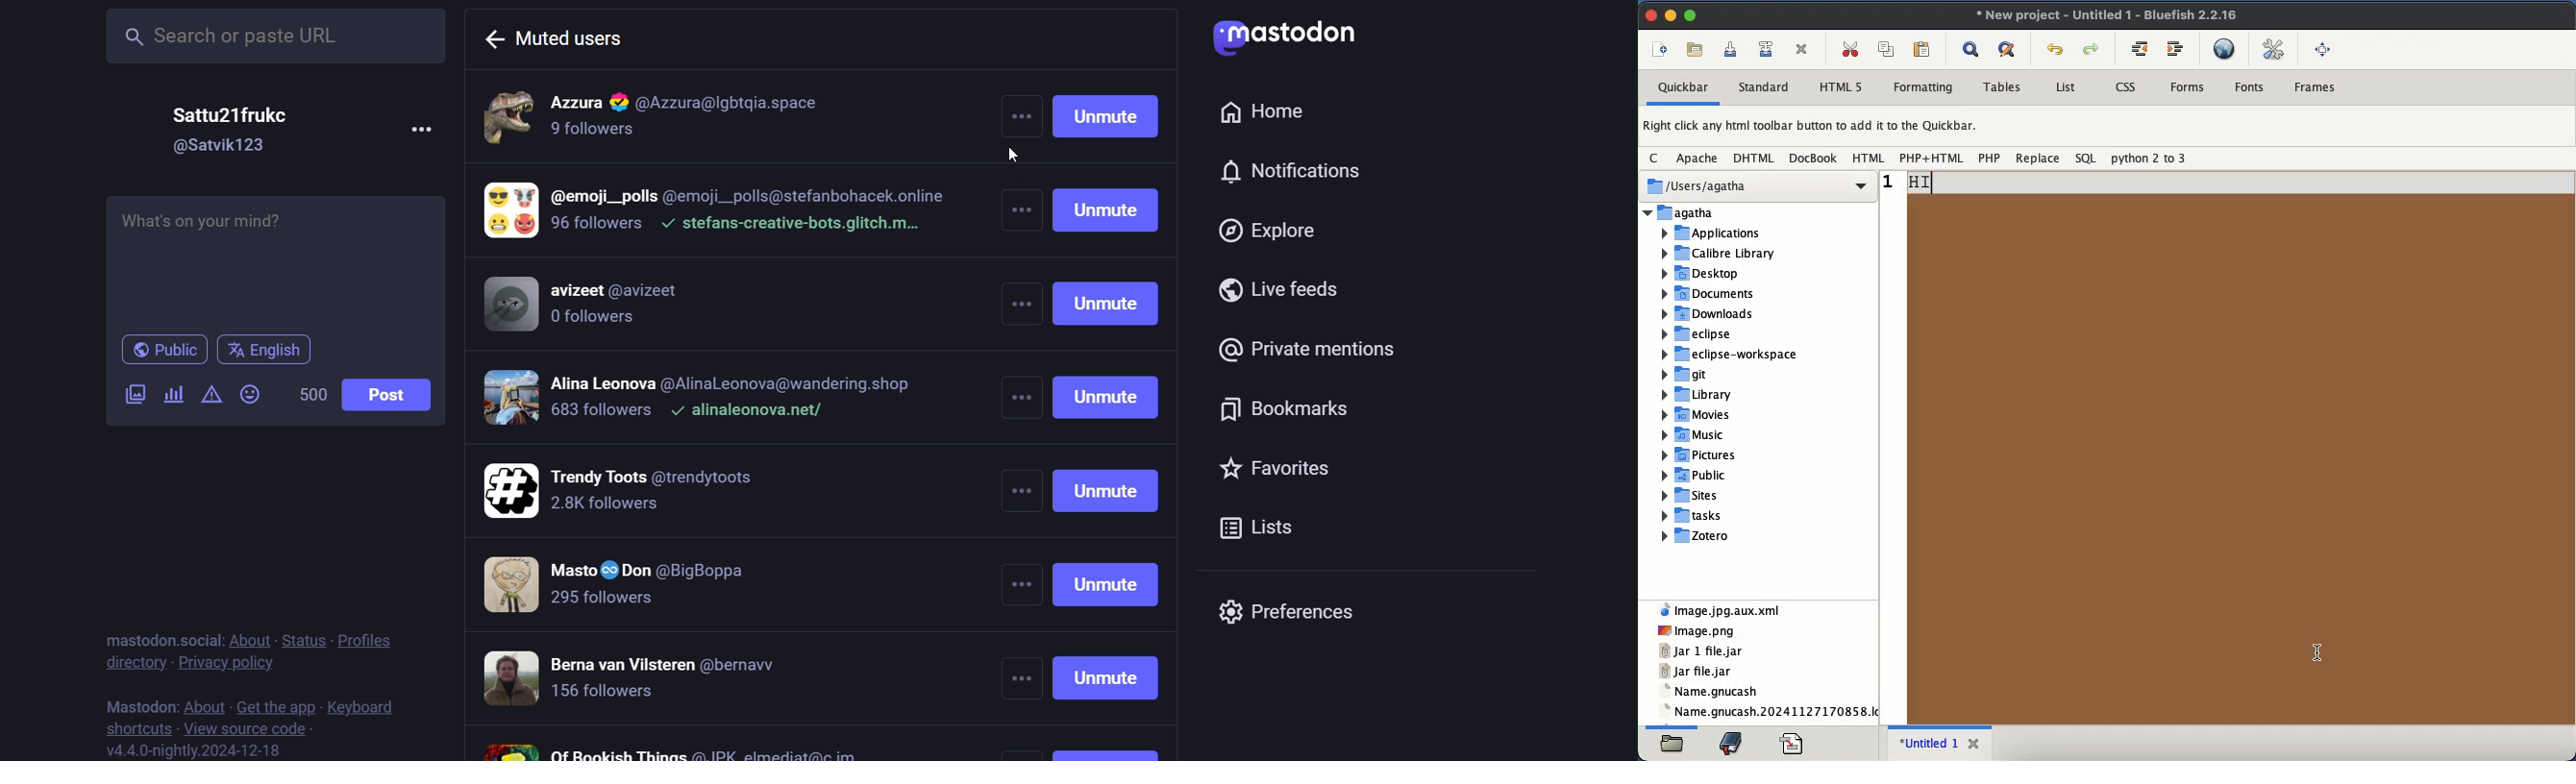 The image size is (2576, 784). Describe the element at coordinates (671, 748) in the screenshot. I see `muter users 8` at that location.